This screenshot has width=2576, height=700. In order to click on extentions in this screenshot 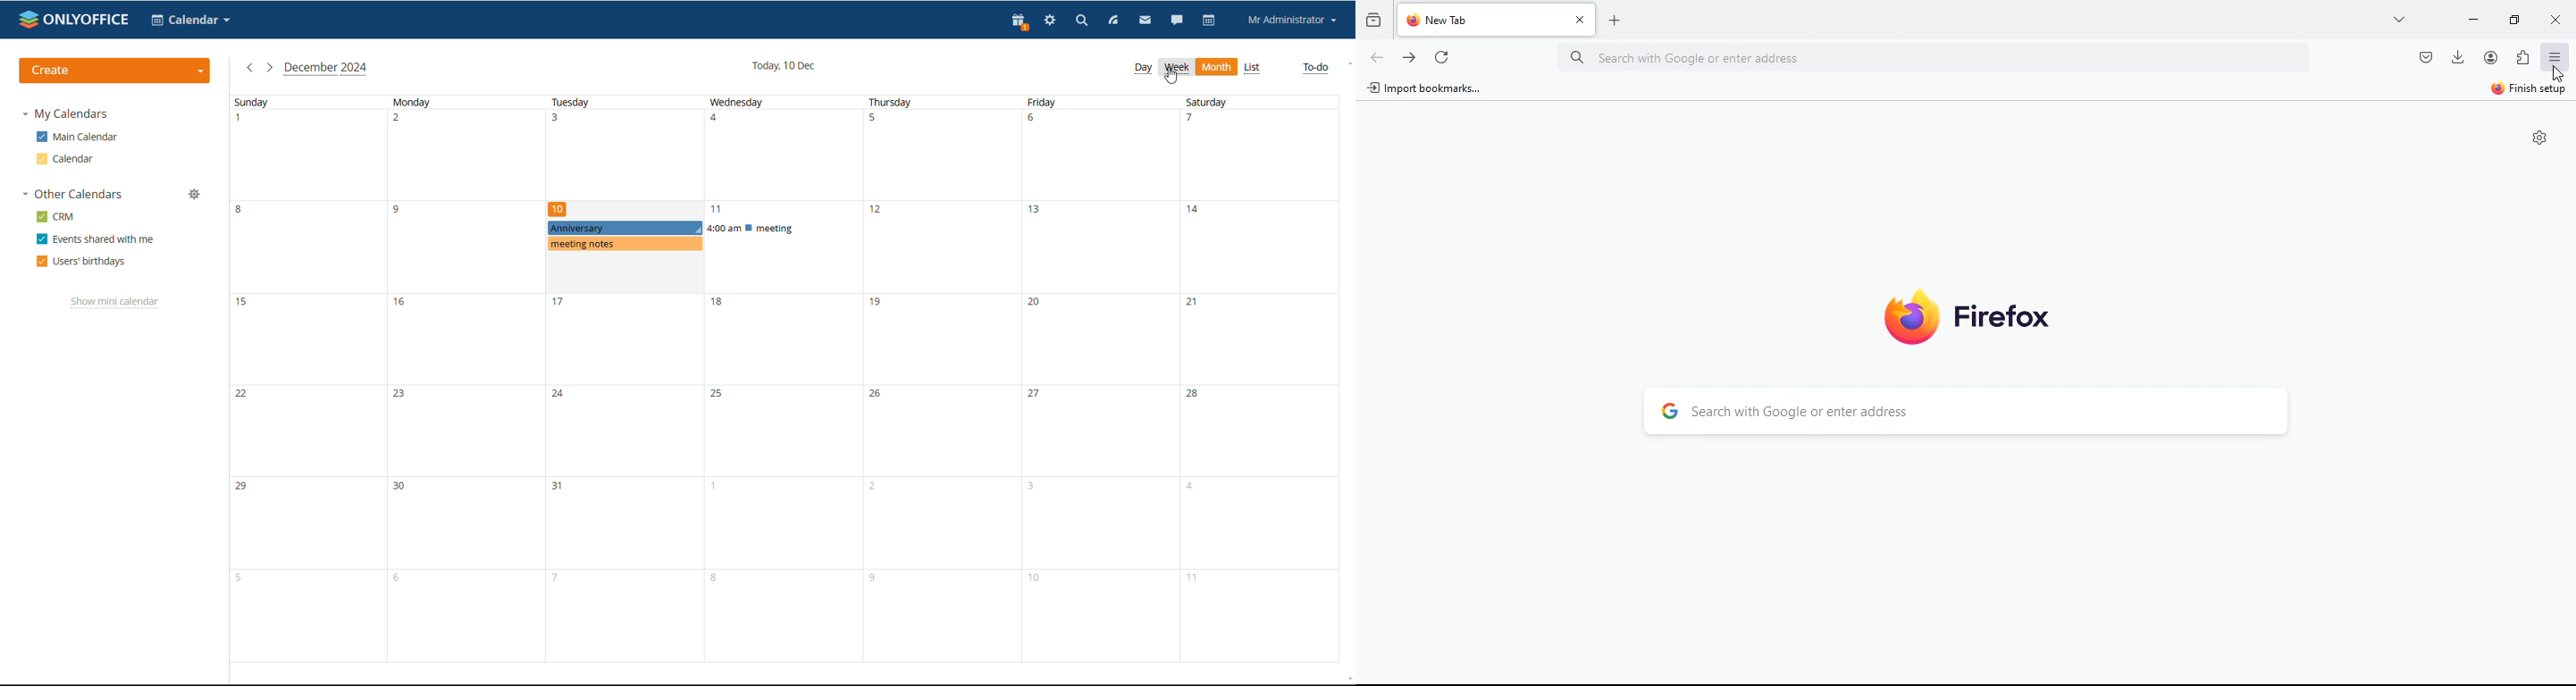, I will do `click(2520, 58)`.